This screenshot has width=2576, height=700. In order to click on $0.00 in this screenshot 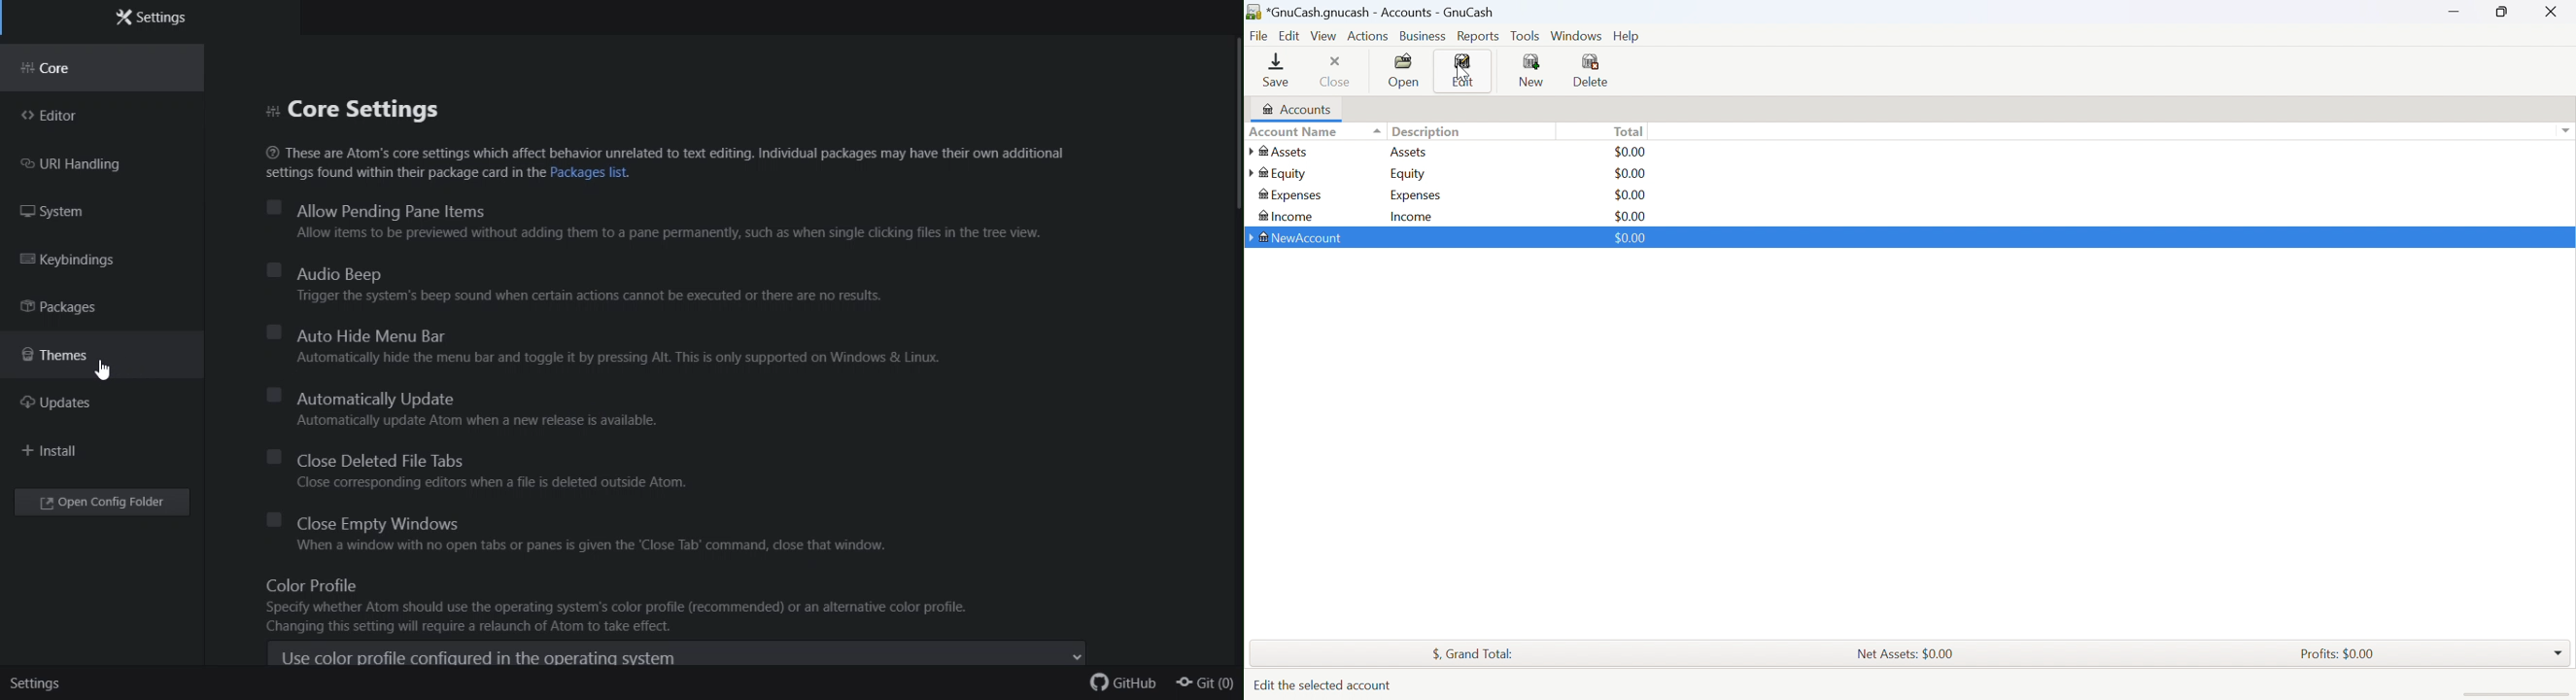, I will do `click(1632, 151)`.